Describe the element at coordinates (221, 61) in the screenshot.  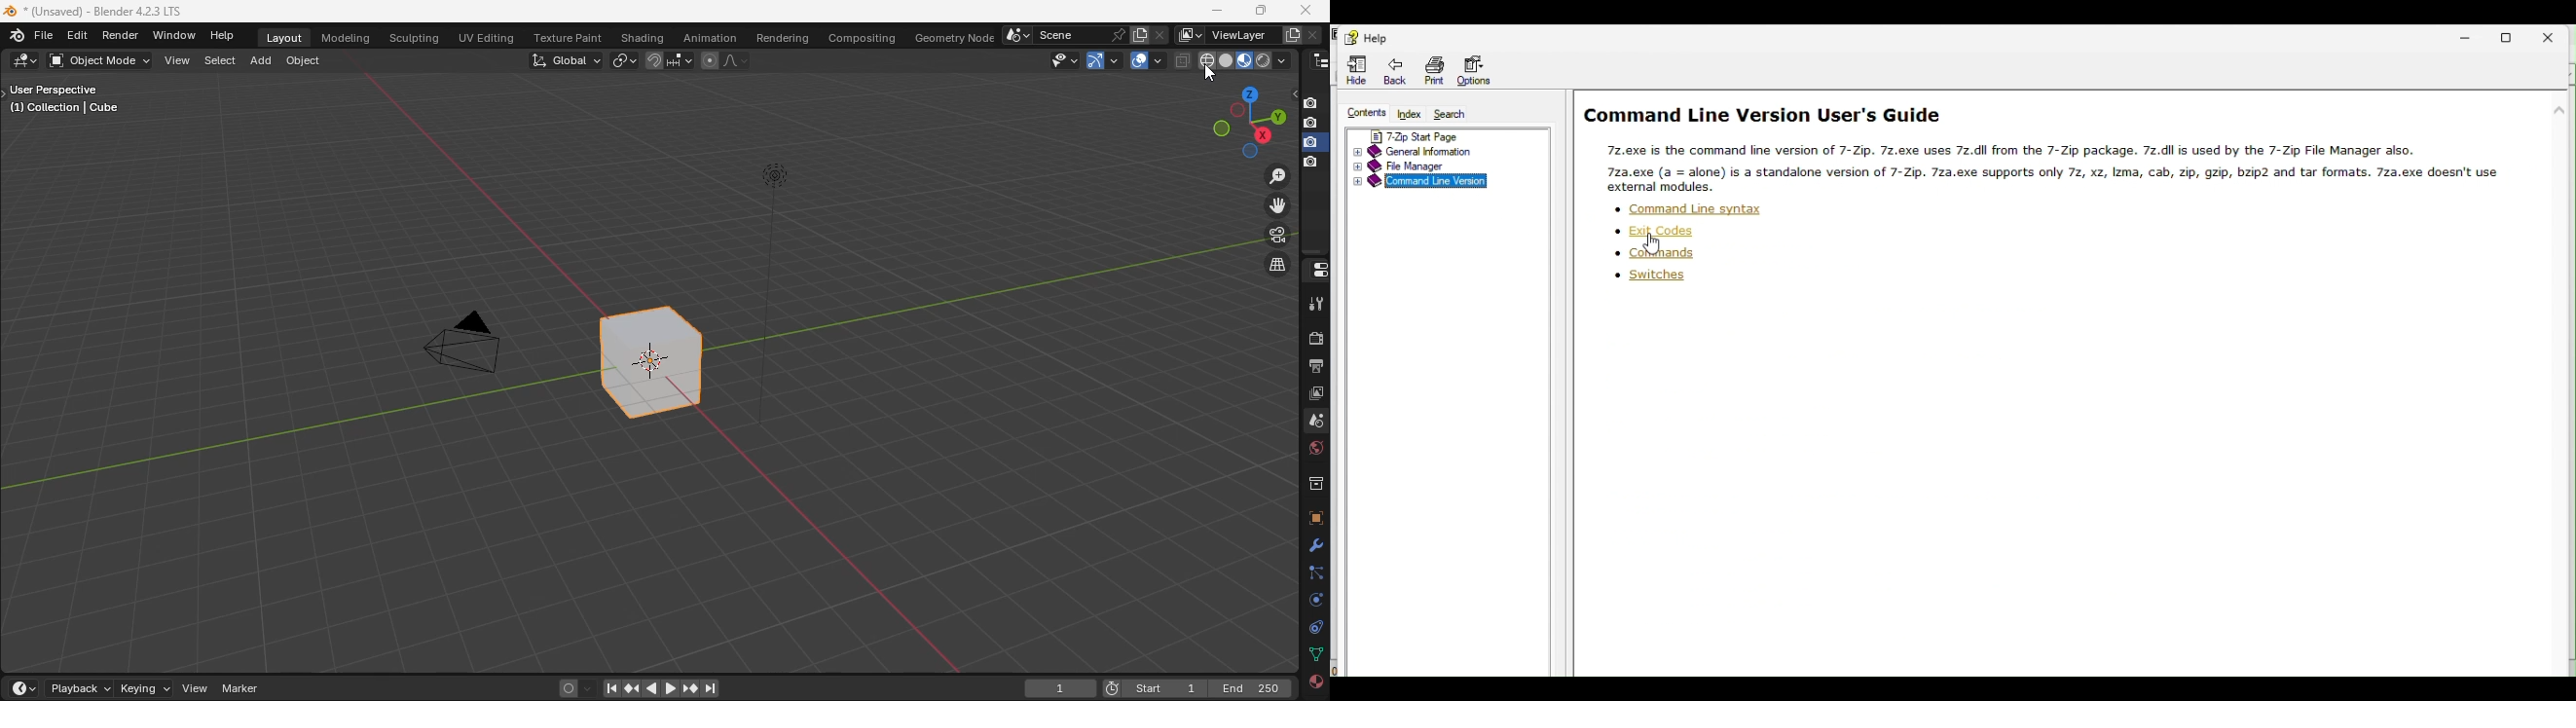
I see `select` at that location.